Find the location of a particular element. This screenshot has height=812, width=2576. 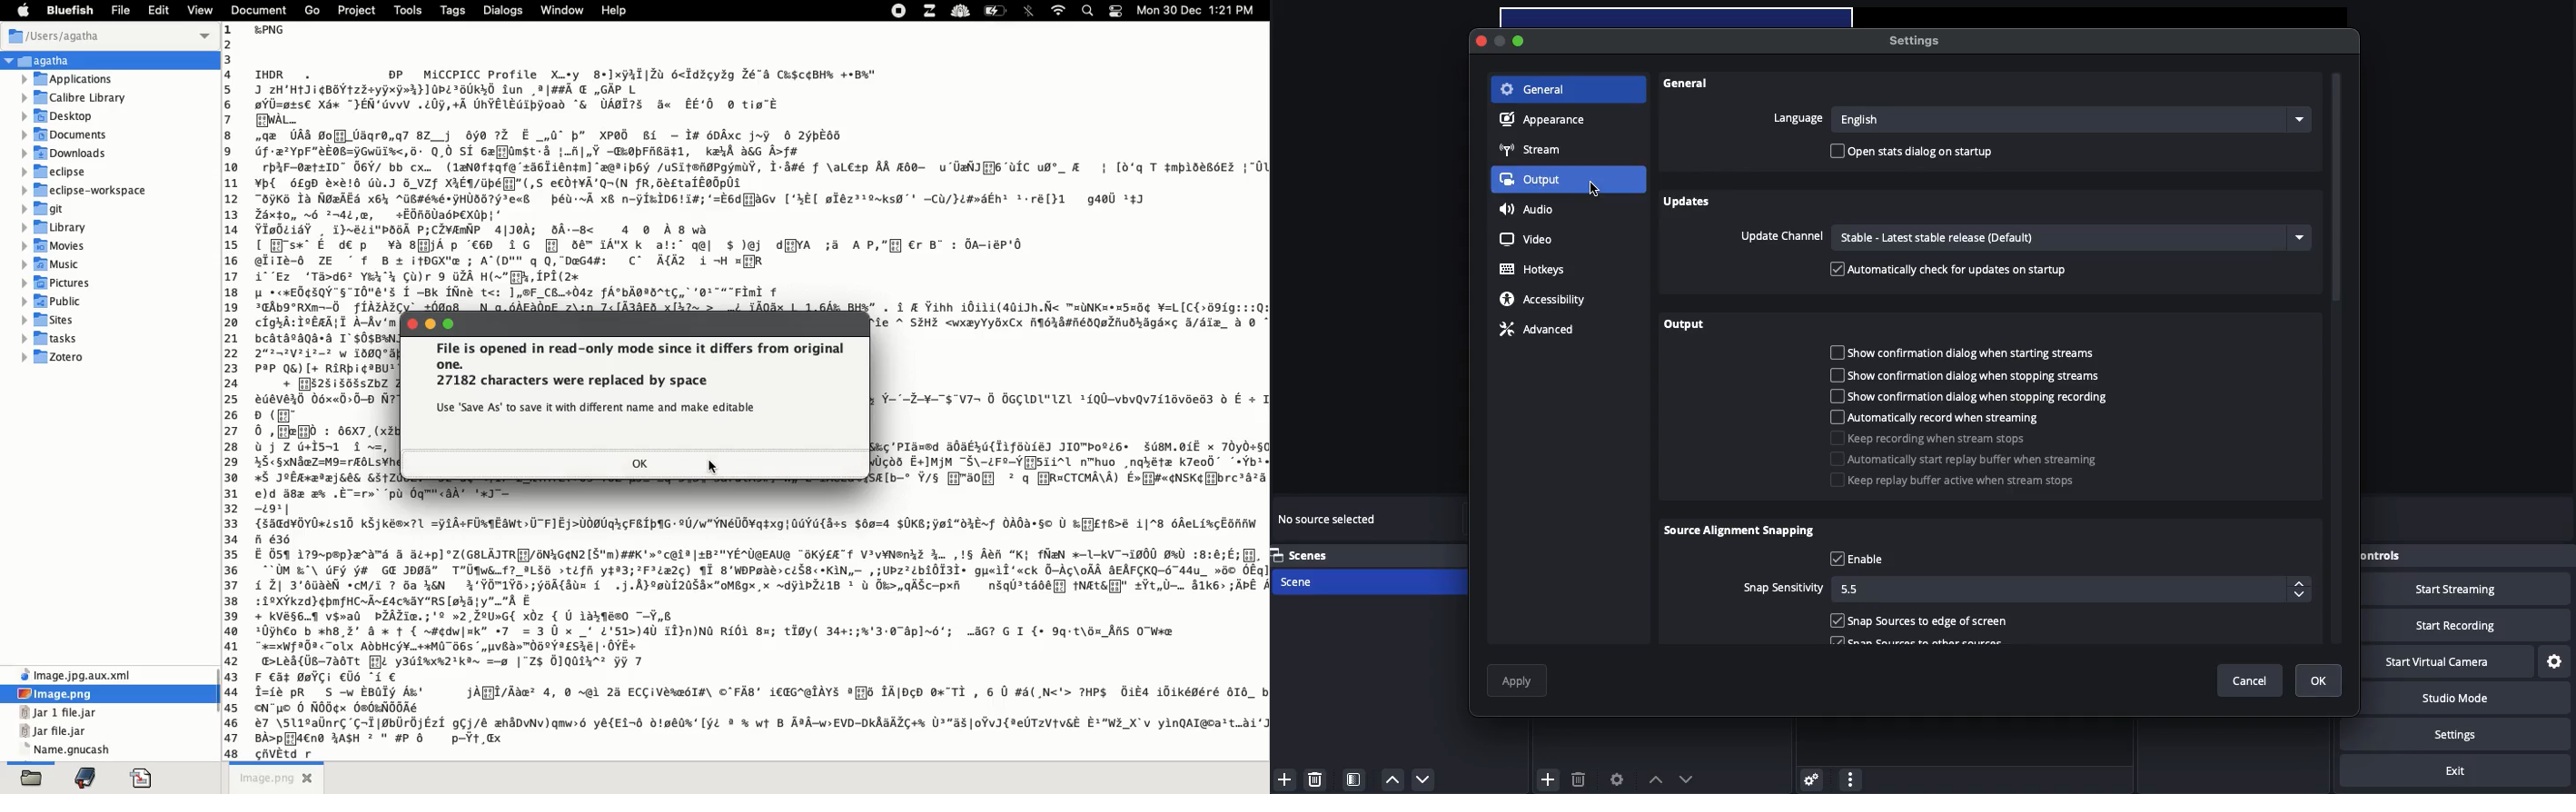

Button is located at coordinates (1503, 43).